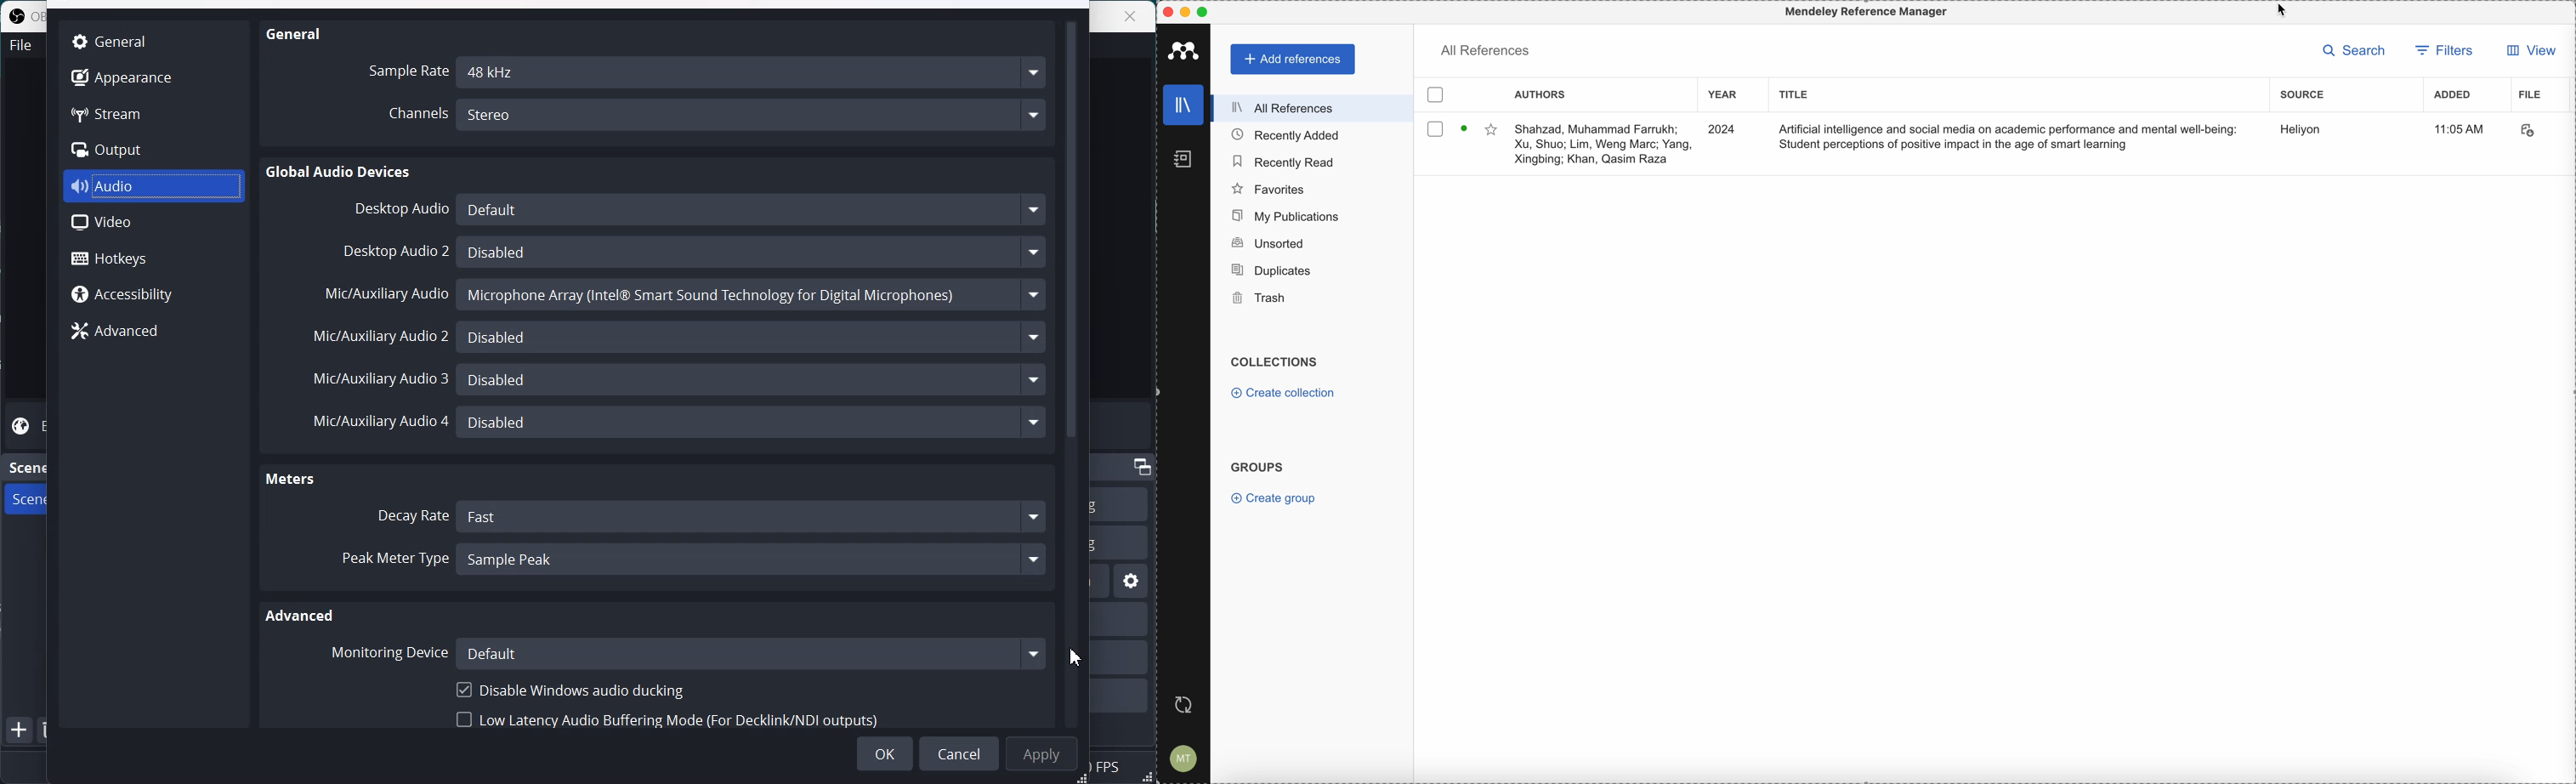  What do you see at coordinates (2531, 50) in the screenshot?
I see `click on view` at bounding box center [2531, 50].